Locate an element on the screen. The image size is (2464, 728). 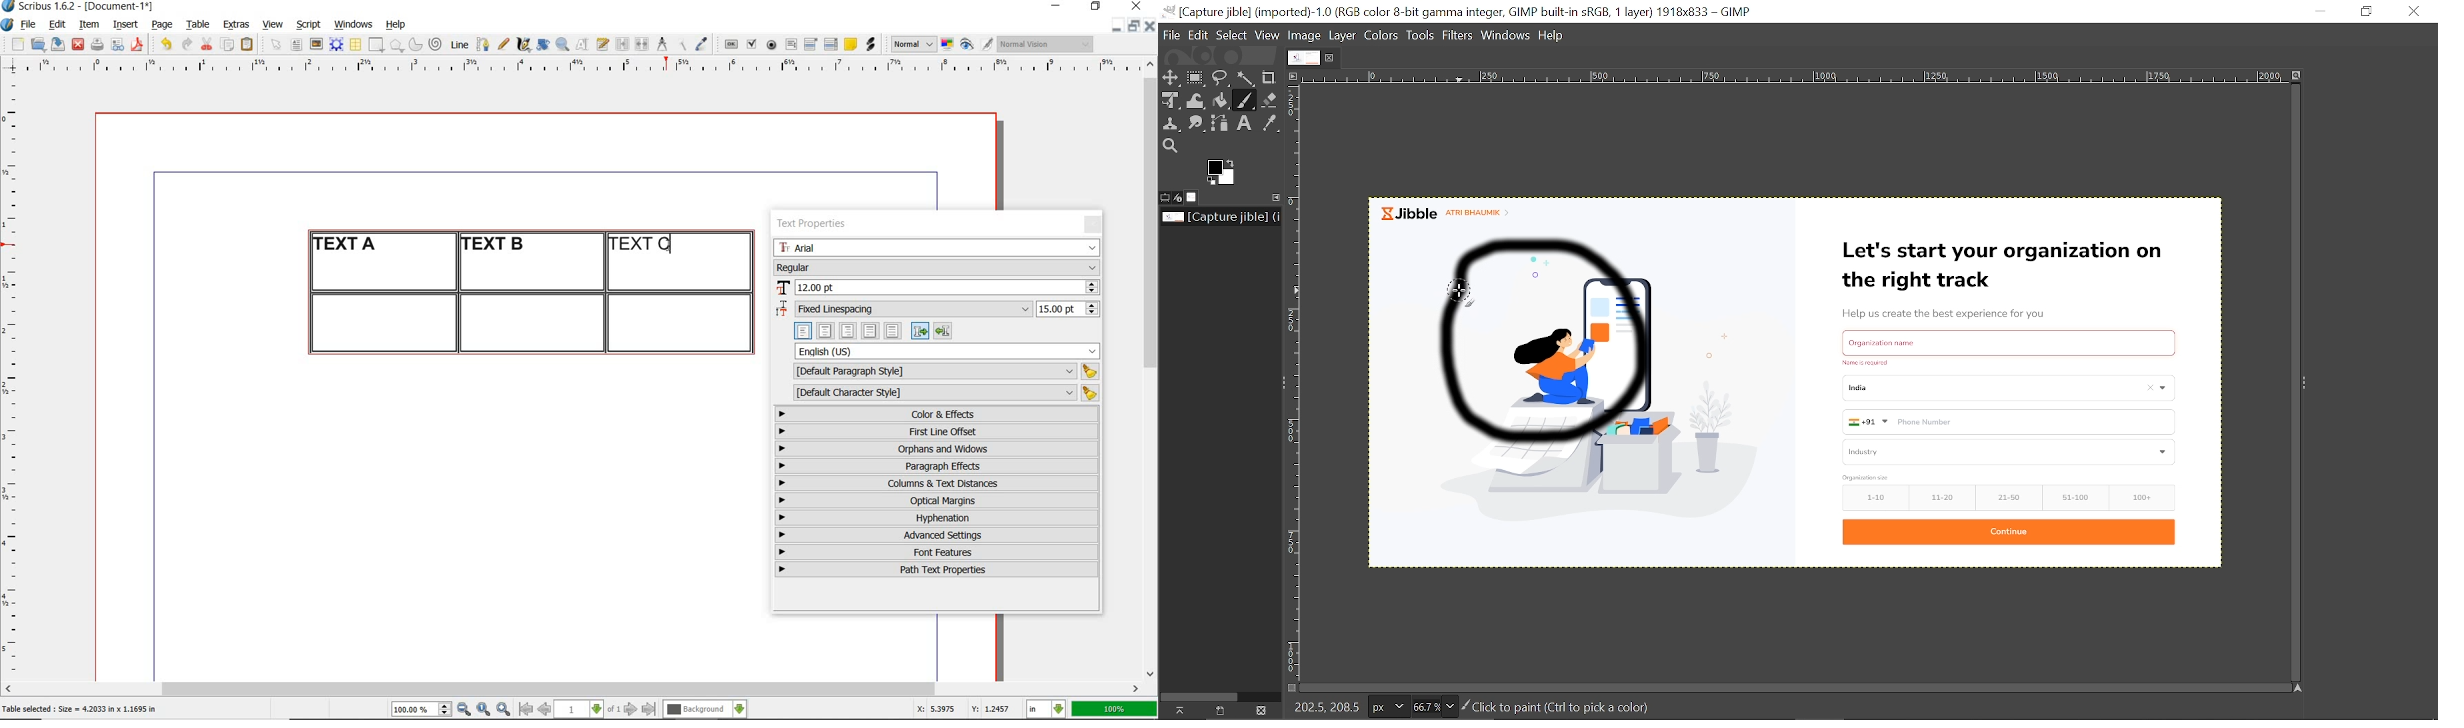
preview mode is located at coordinates (977, 45).